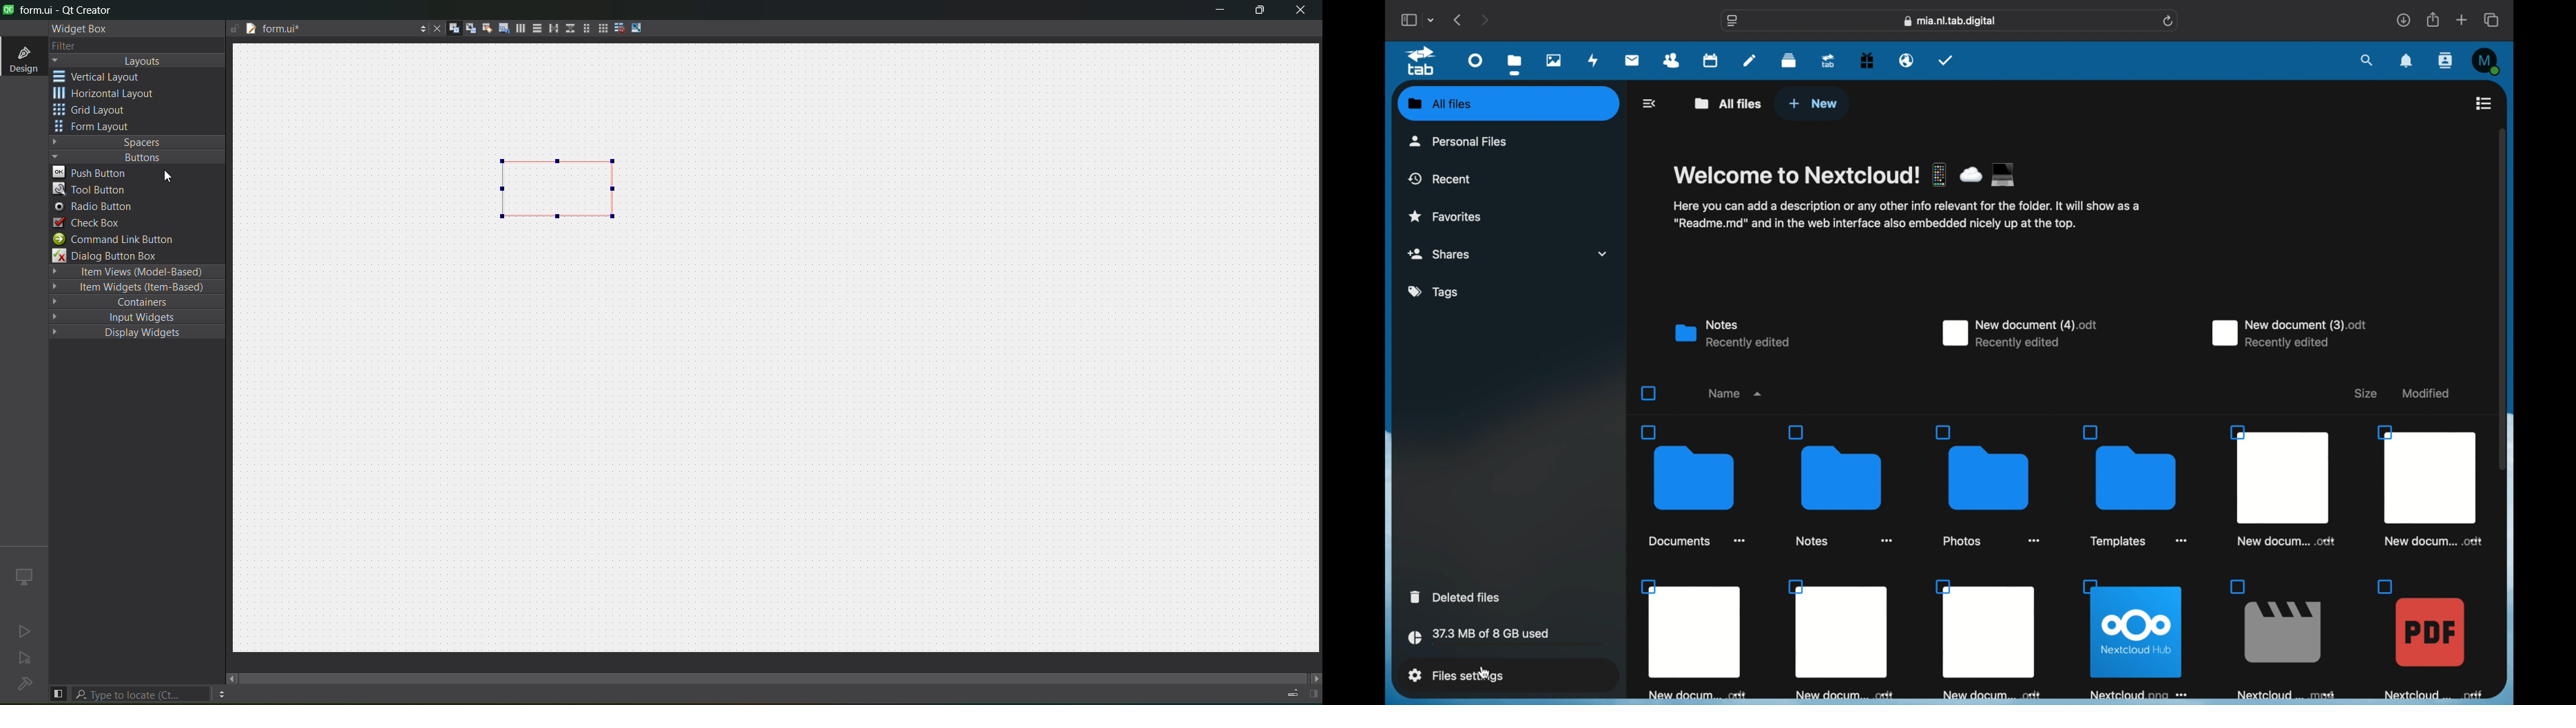 Image resolution: width=2576 pixels, height=728 pixels. What do you see at coordinates (1693, 486) in the screenshot?
I see `folder` at bounding box center [1693, 486].